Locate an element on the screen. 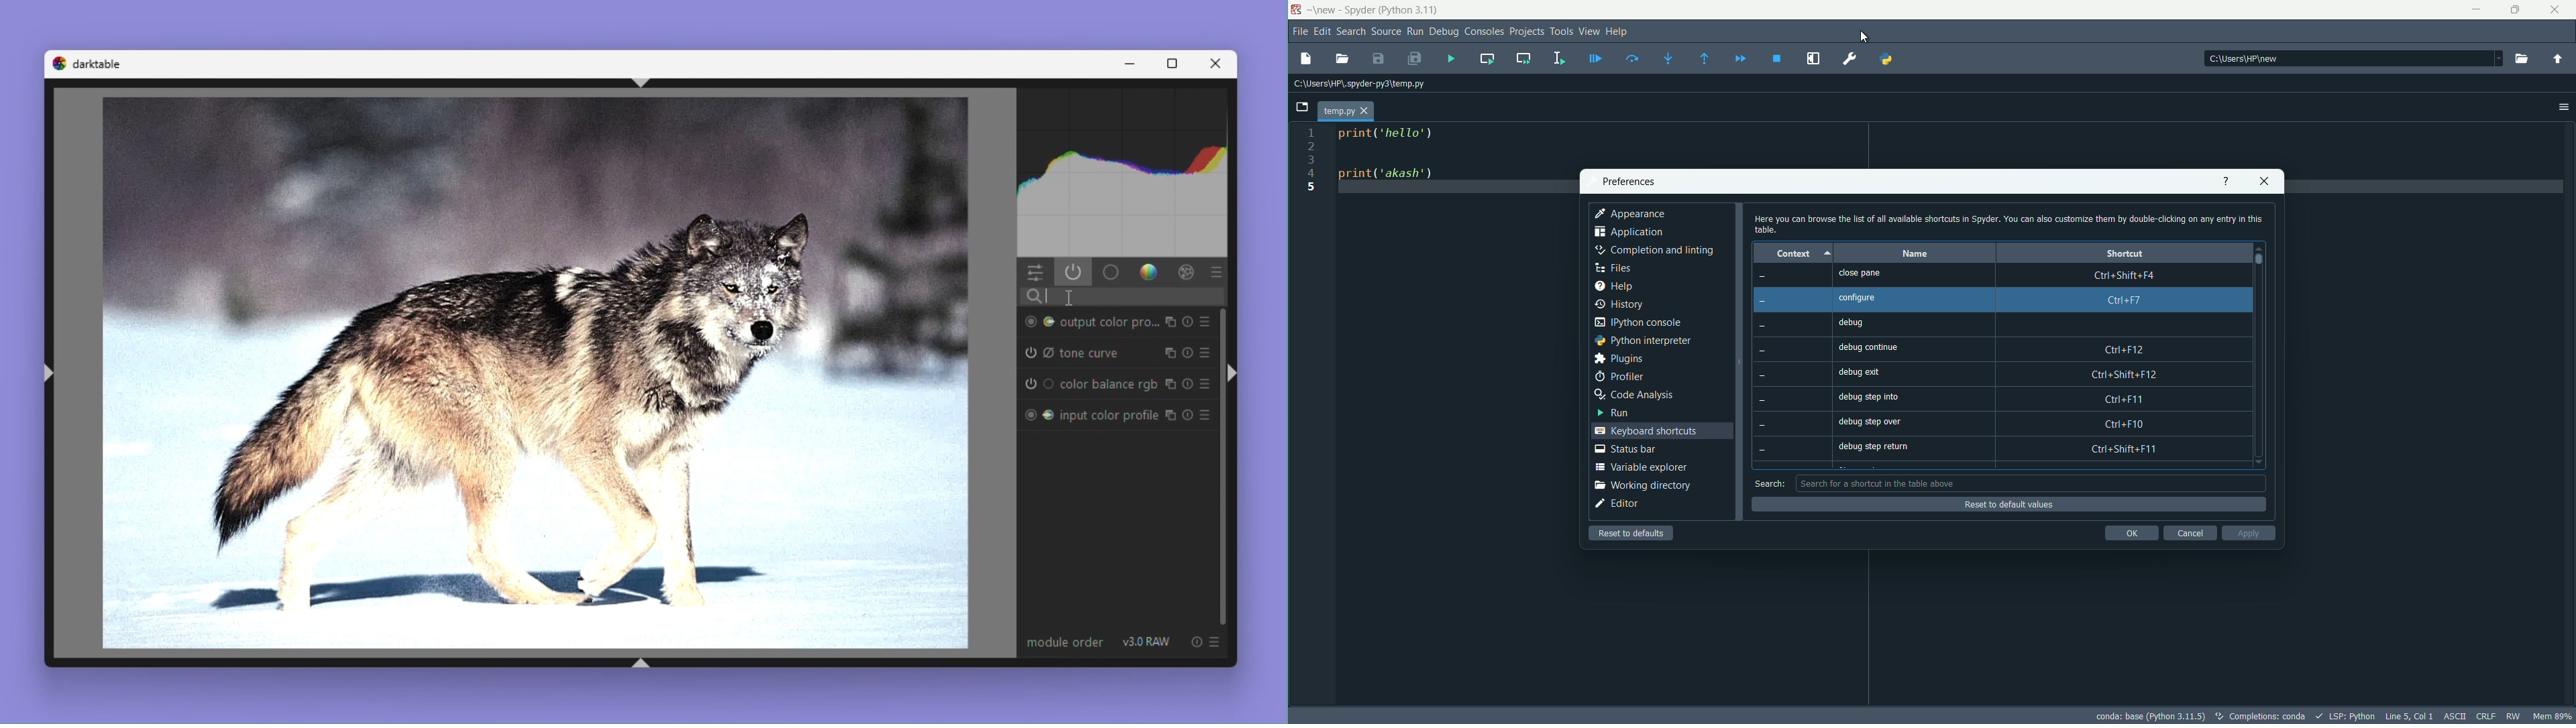 The width and height of the screenshot is (2576, 728). plugins is located at coordinates (1618, 359).